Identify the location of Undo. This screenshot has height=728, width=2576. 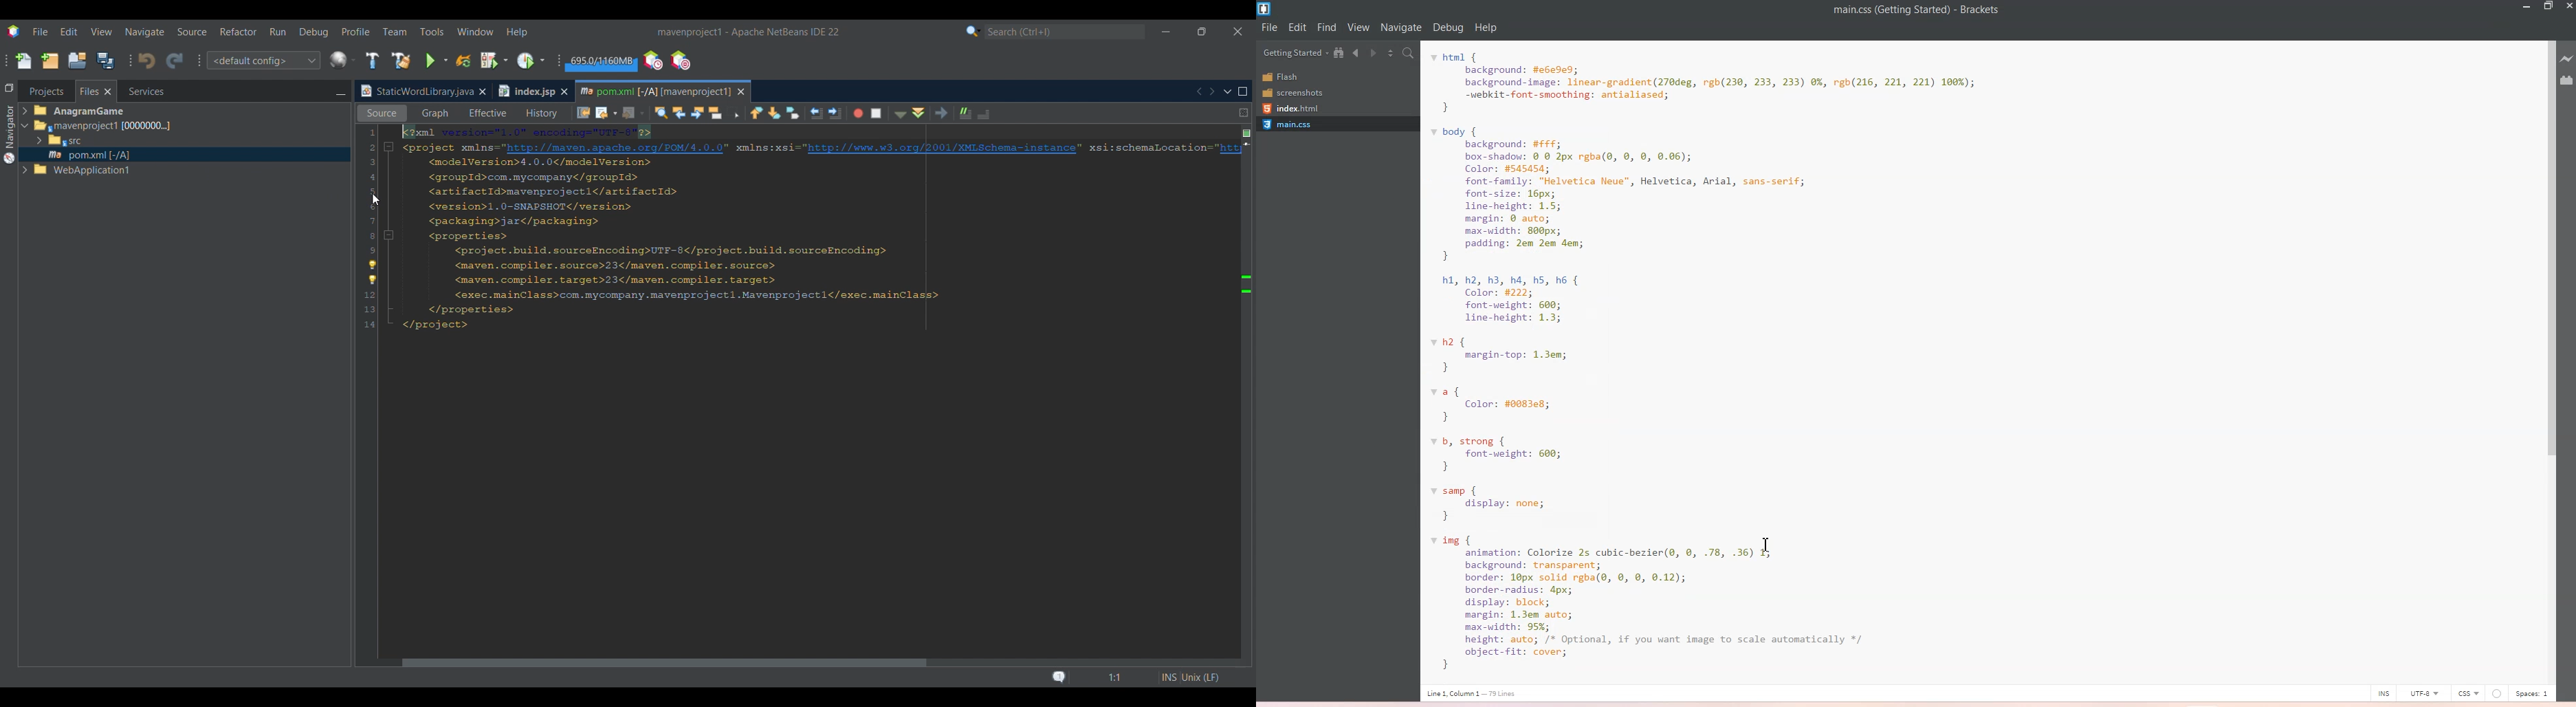
(147, 61).